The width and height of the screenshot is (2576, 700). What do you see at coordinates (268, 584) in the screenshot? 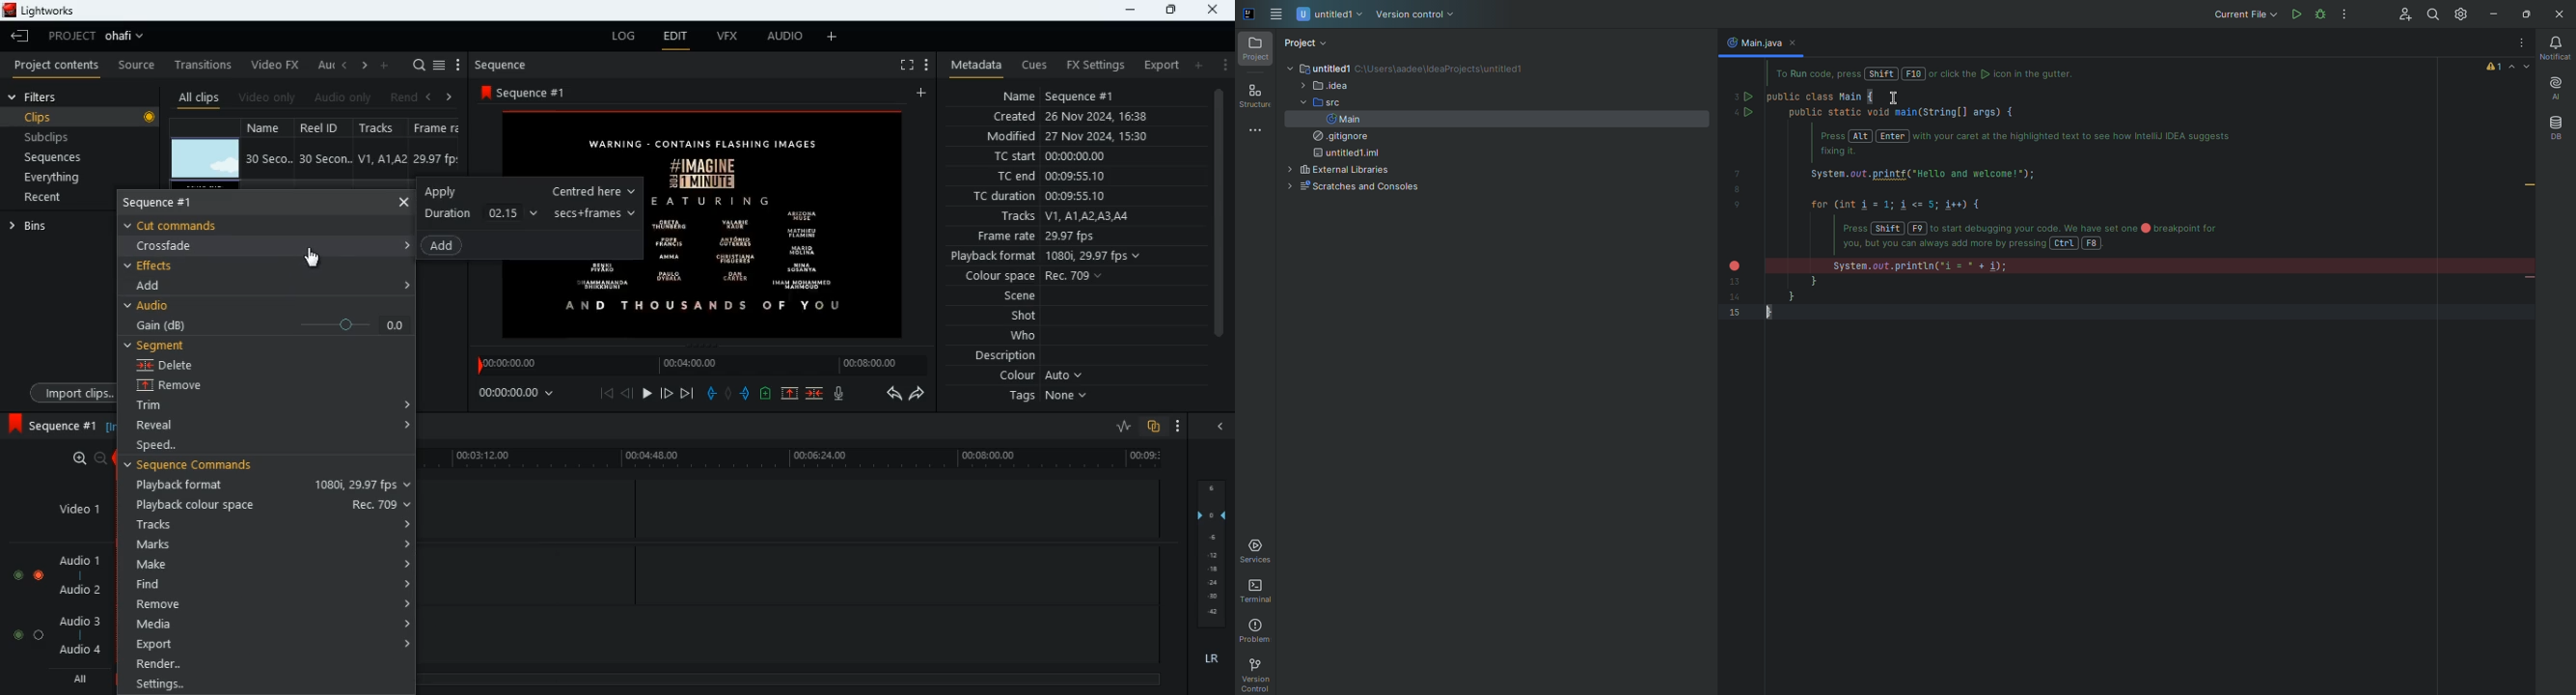
I see `find` at bounding box center [268, 584].